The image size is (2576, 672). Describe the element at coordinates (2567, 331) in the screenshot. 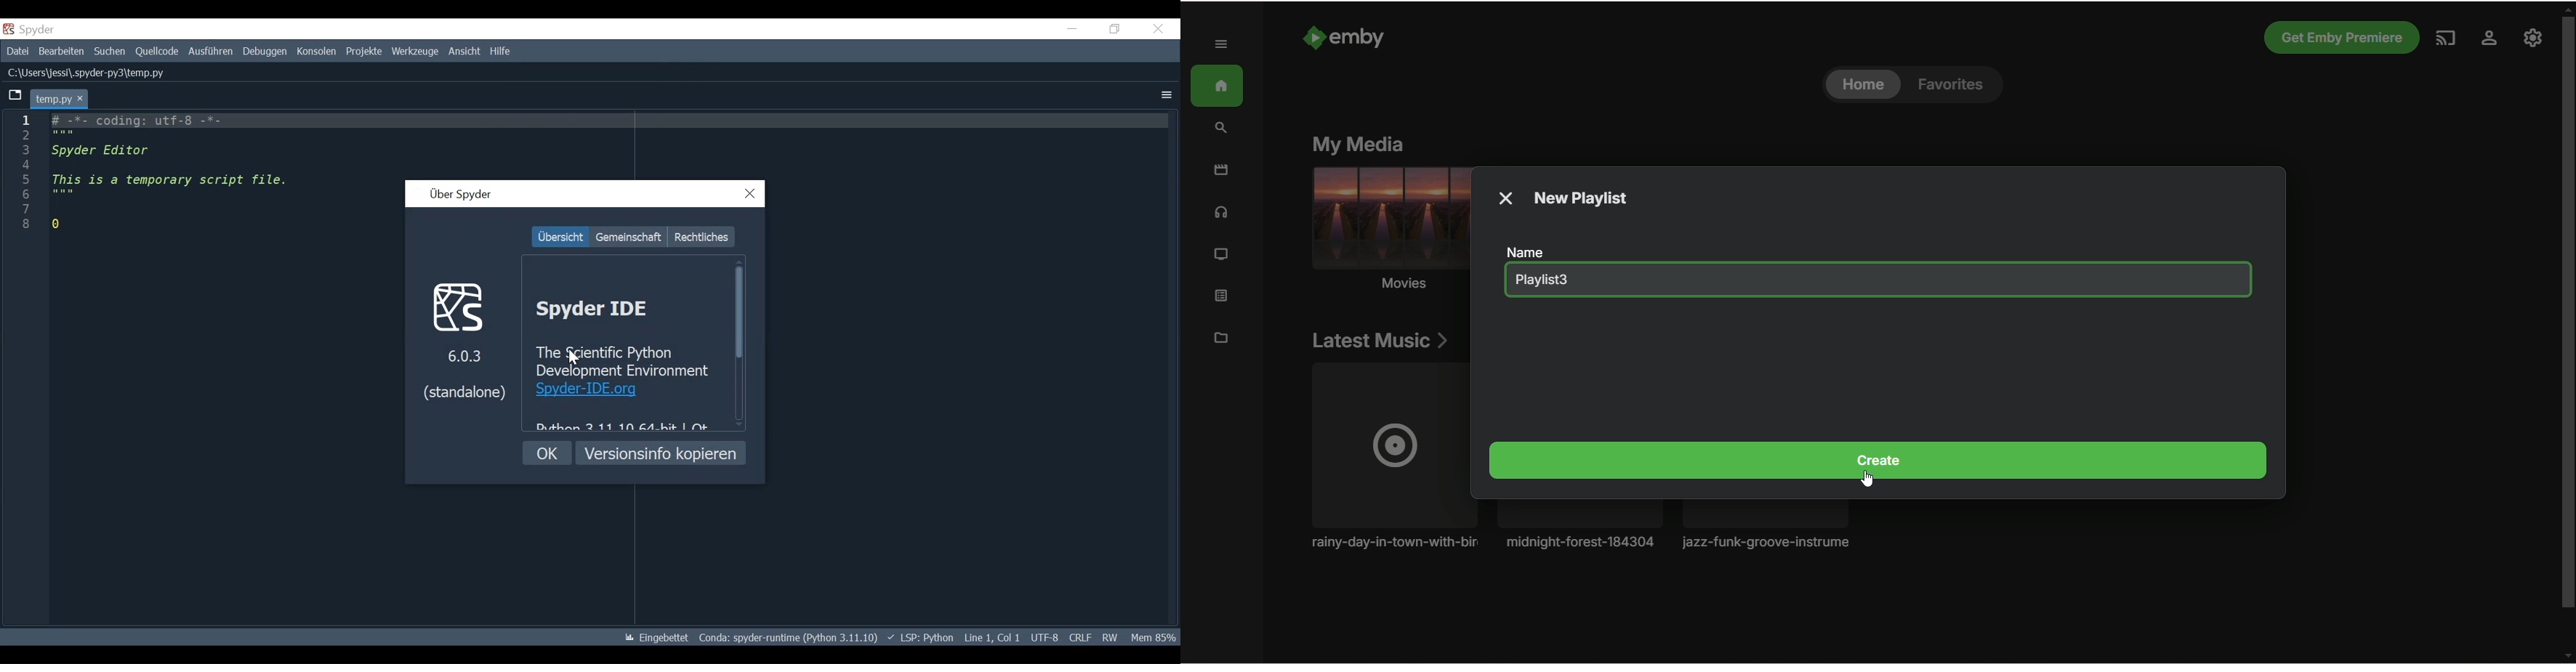

I see `vertical scroll bar` at that location.